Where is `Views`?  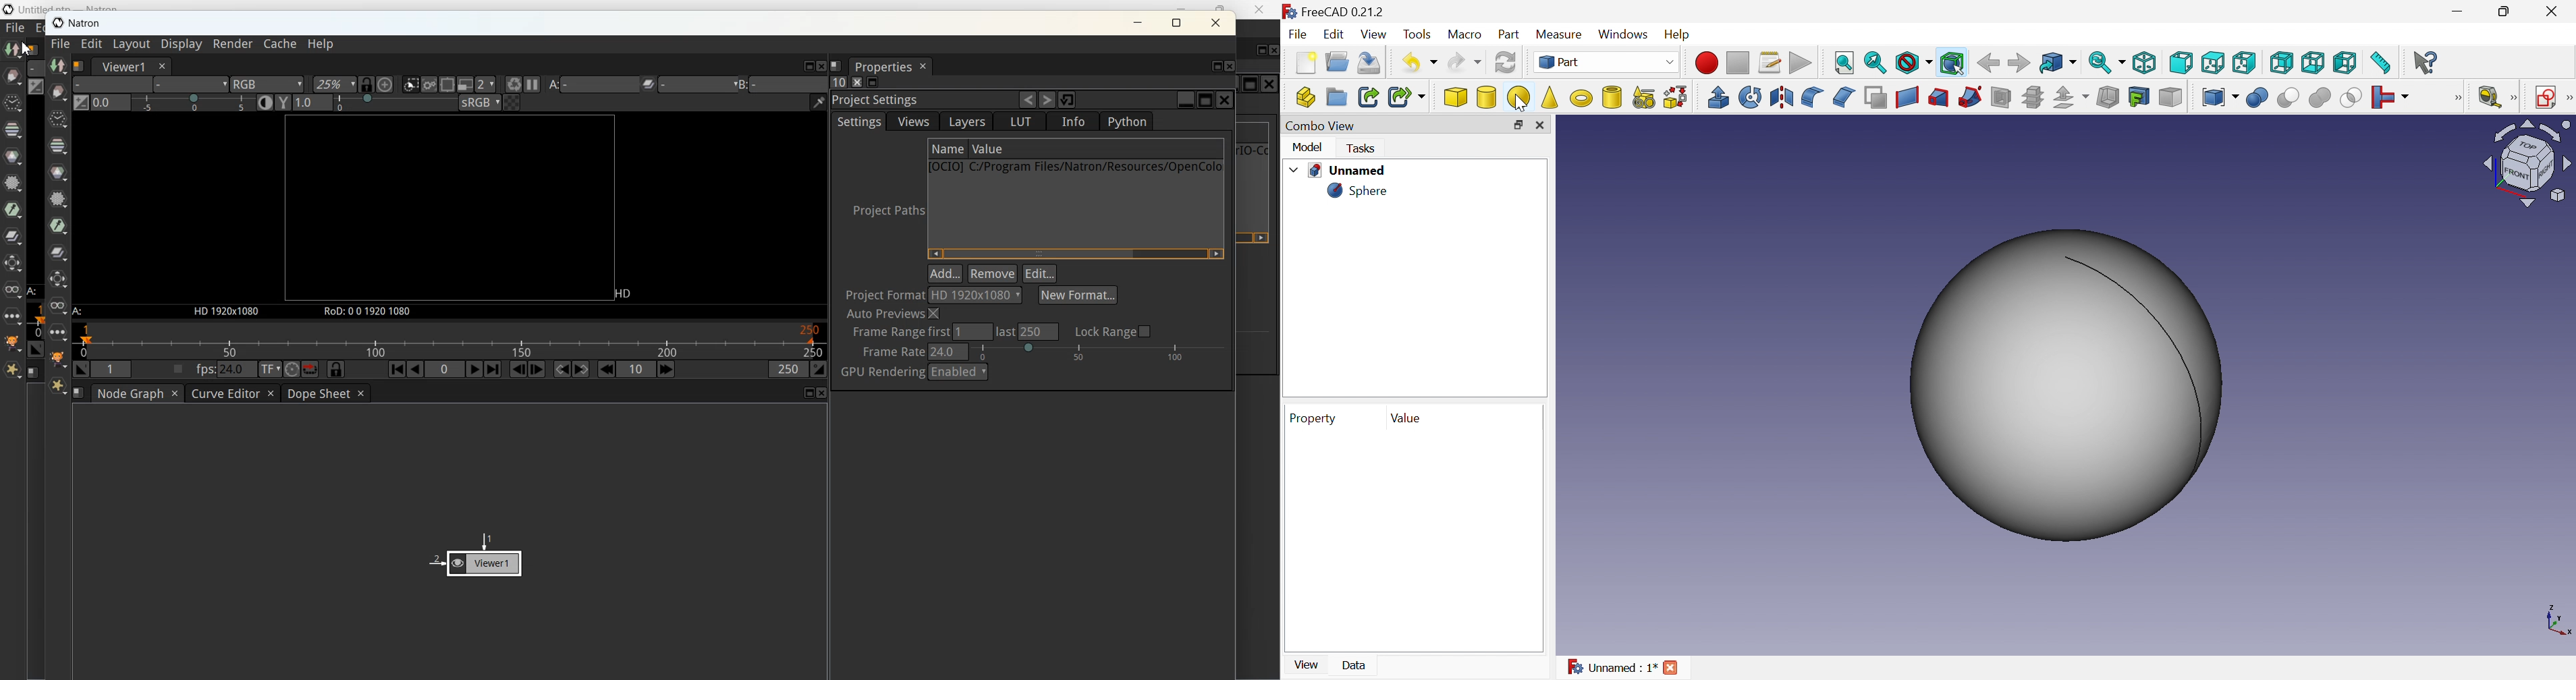
Views is located at coordinates (13, 290).